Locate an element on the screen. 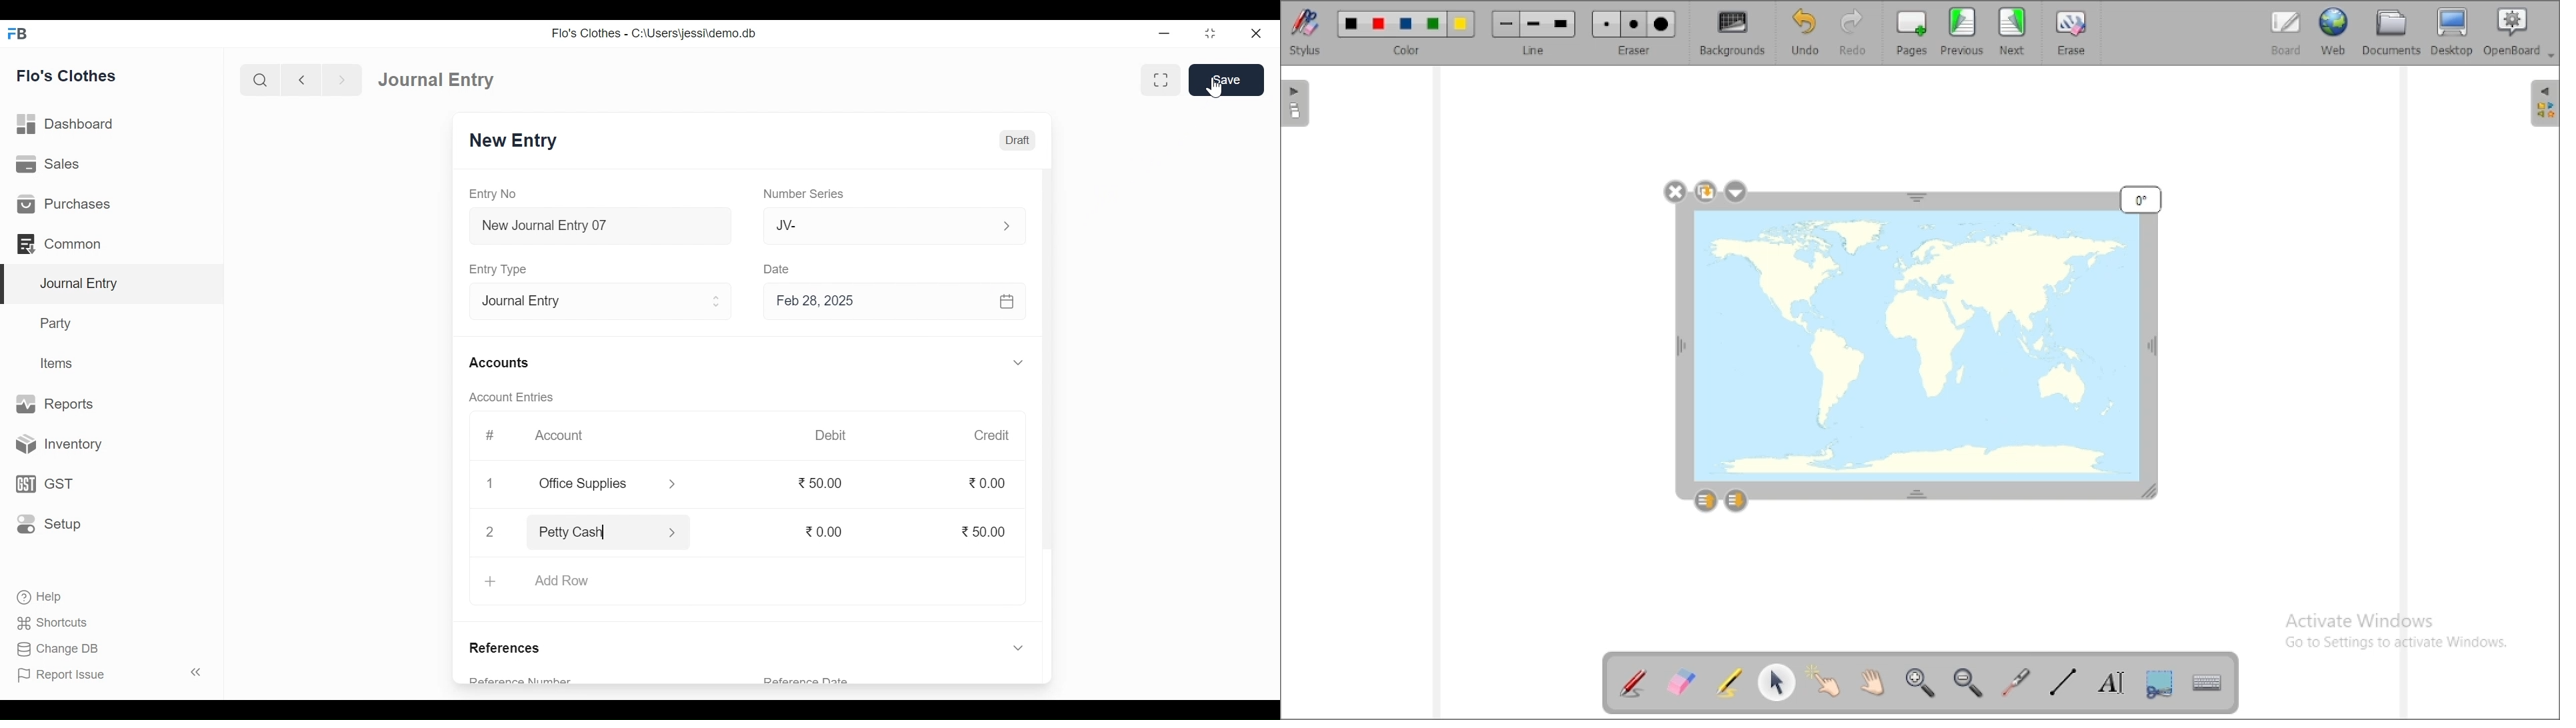 Image resolution: width=2576 pixels, height=728 pixels. Entry No is located at coordinates (493, 193).